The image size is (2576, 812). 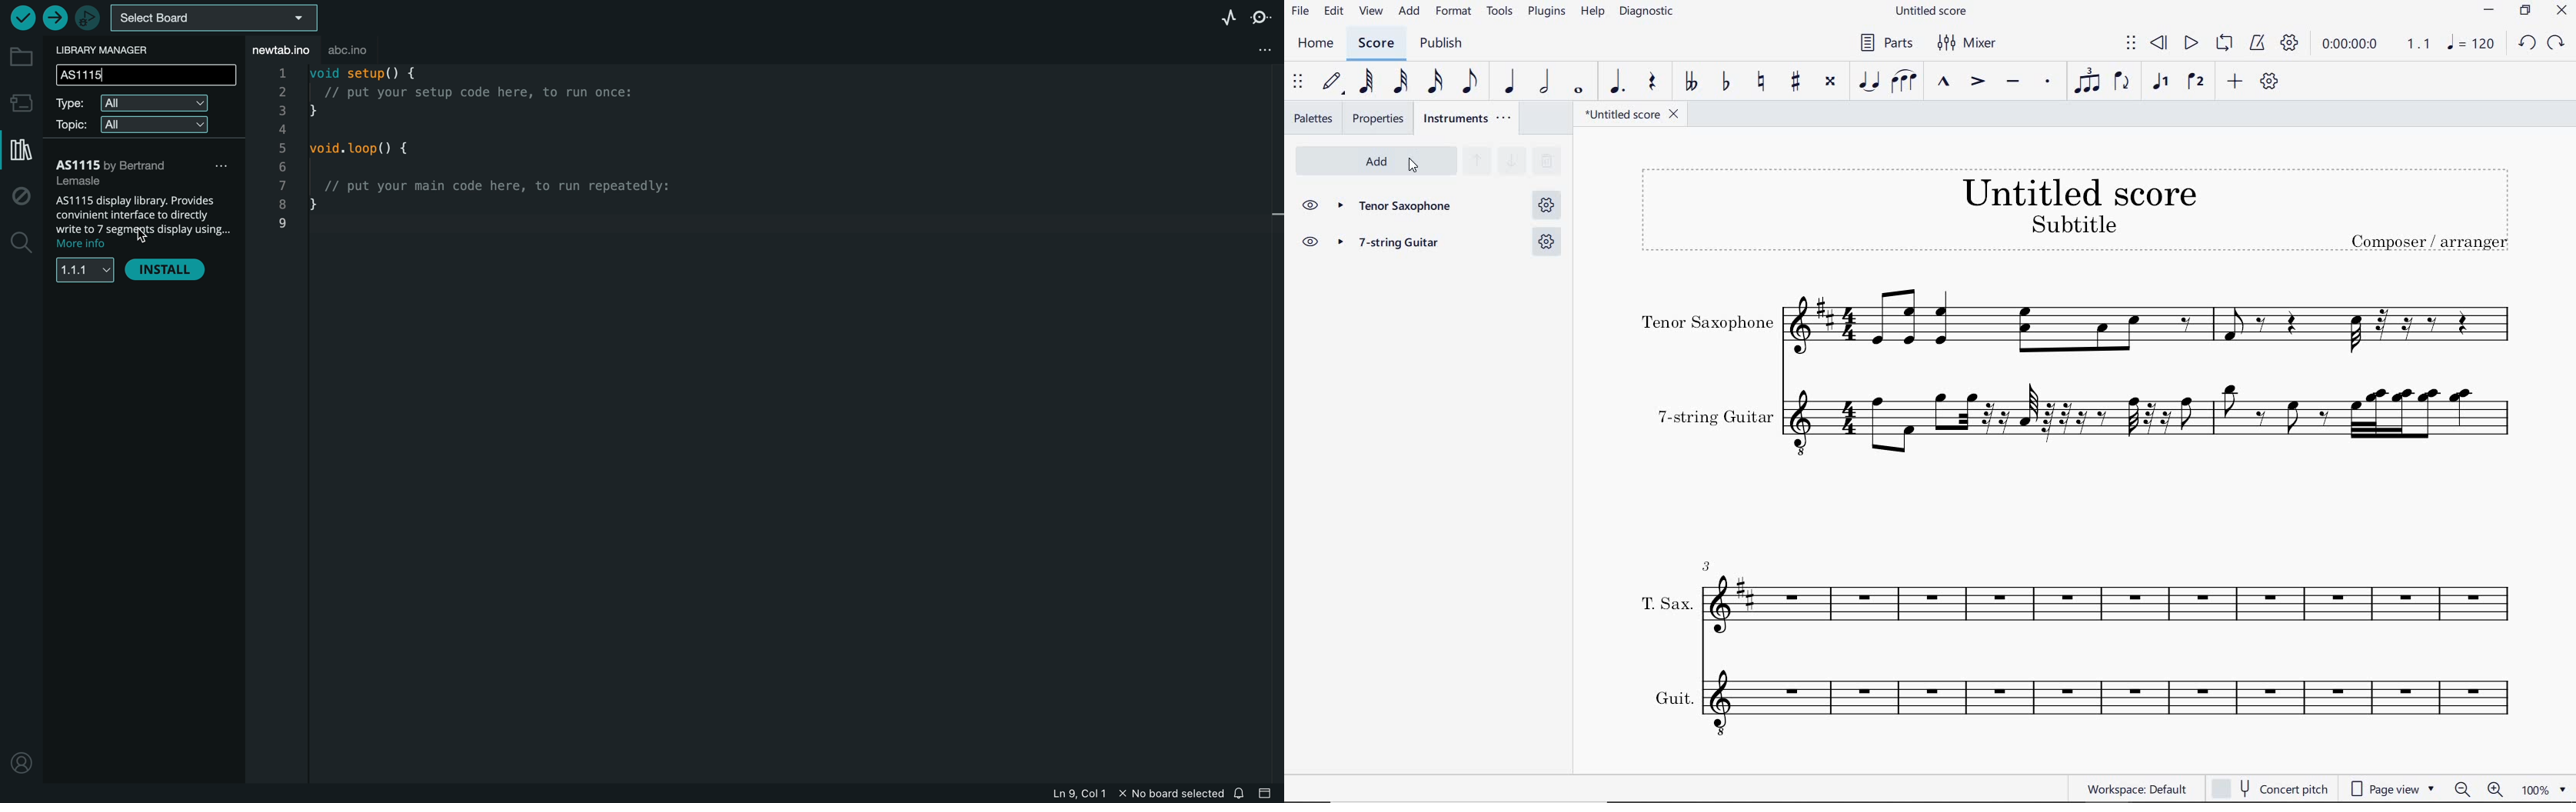 I want to click on PAGE VIEW, so click(x=2393, y=787).